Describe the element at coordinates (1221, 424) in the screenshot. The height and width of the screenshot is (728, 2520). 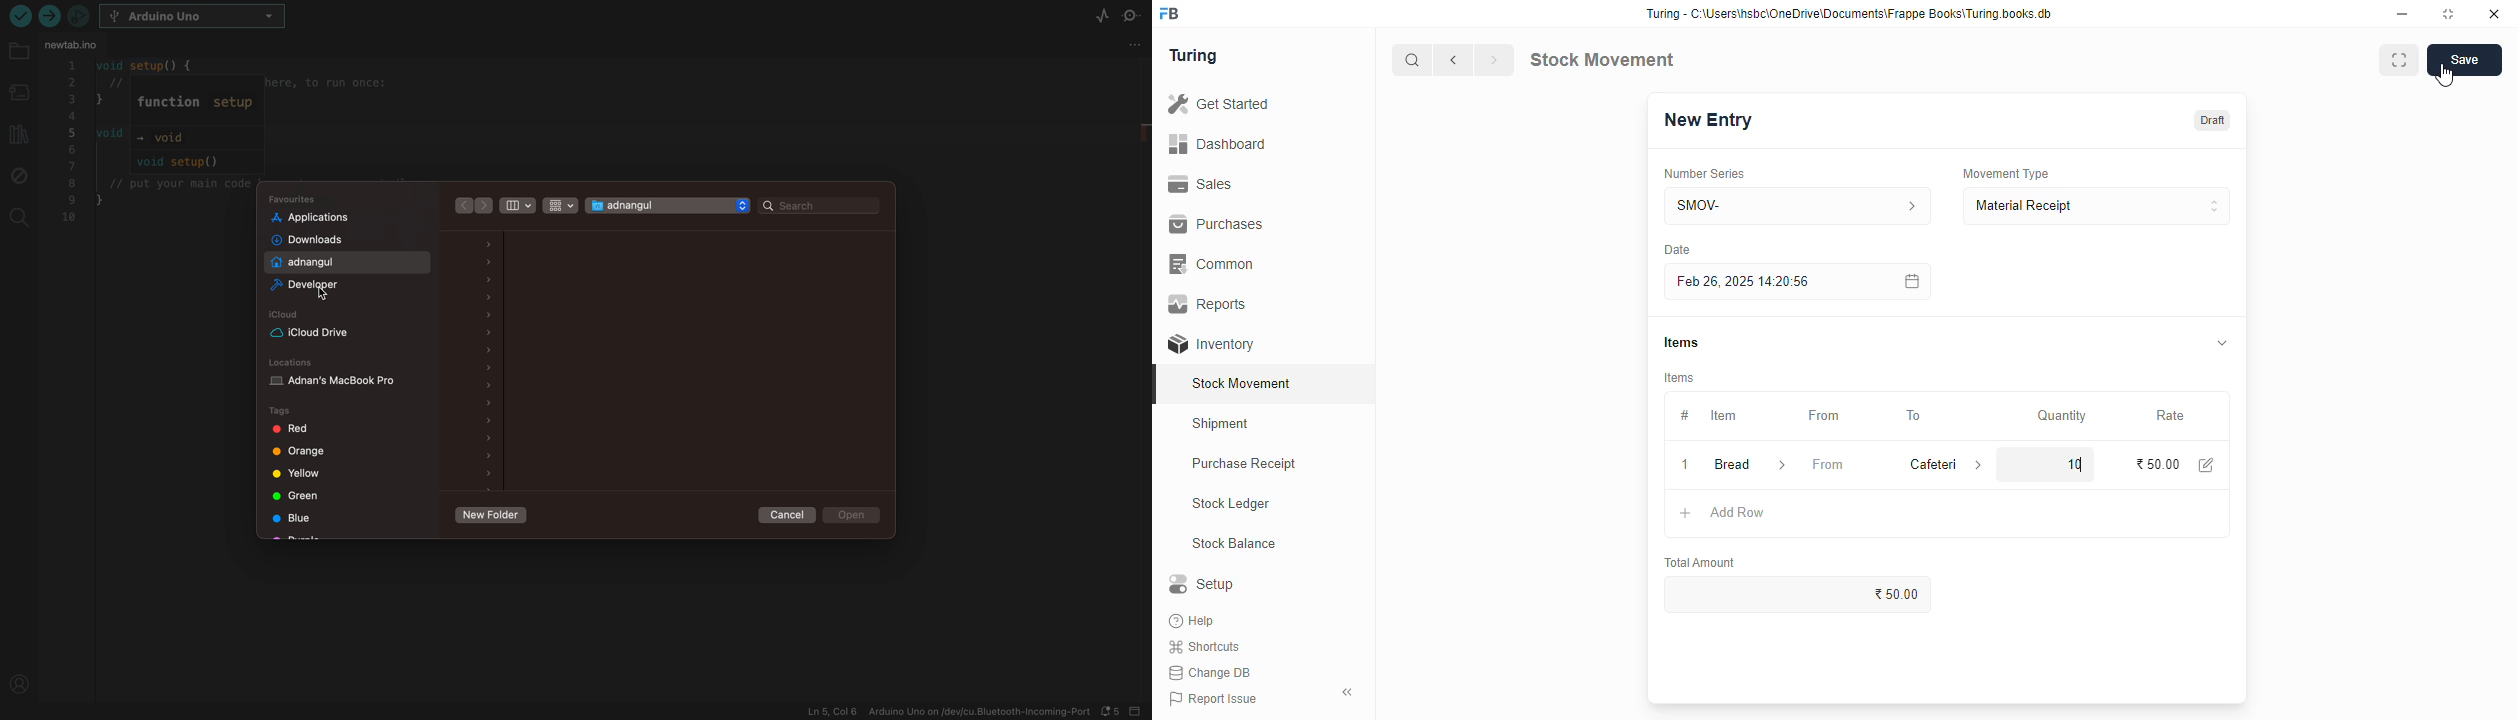
I see `shipment` at that location.